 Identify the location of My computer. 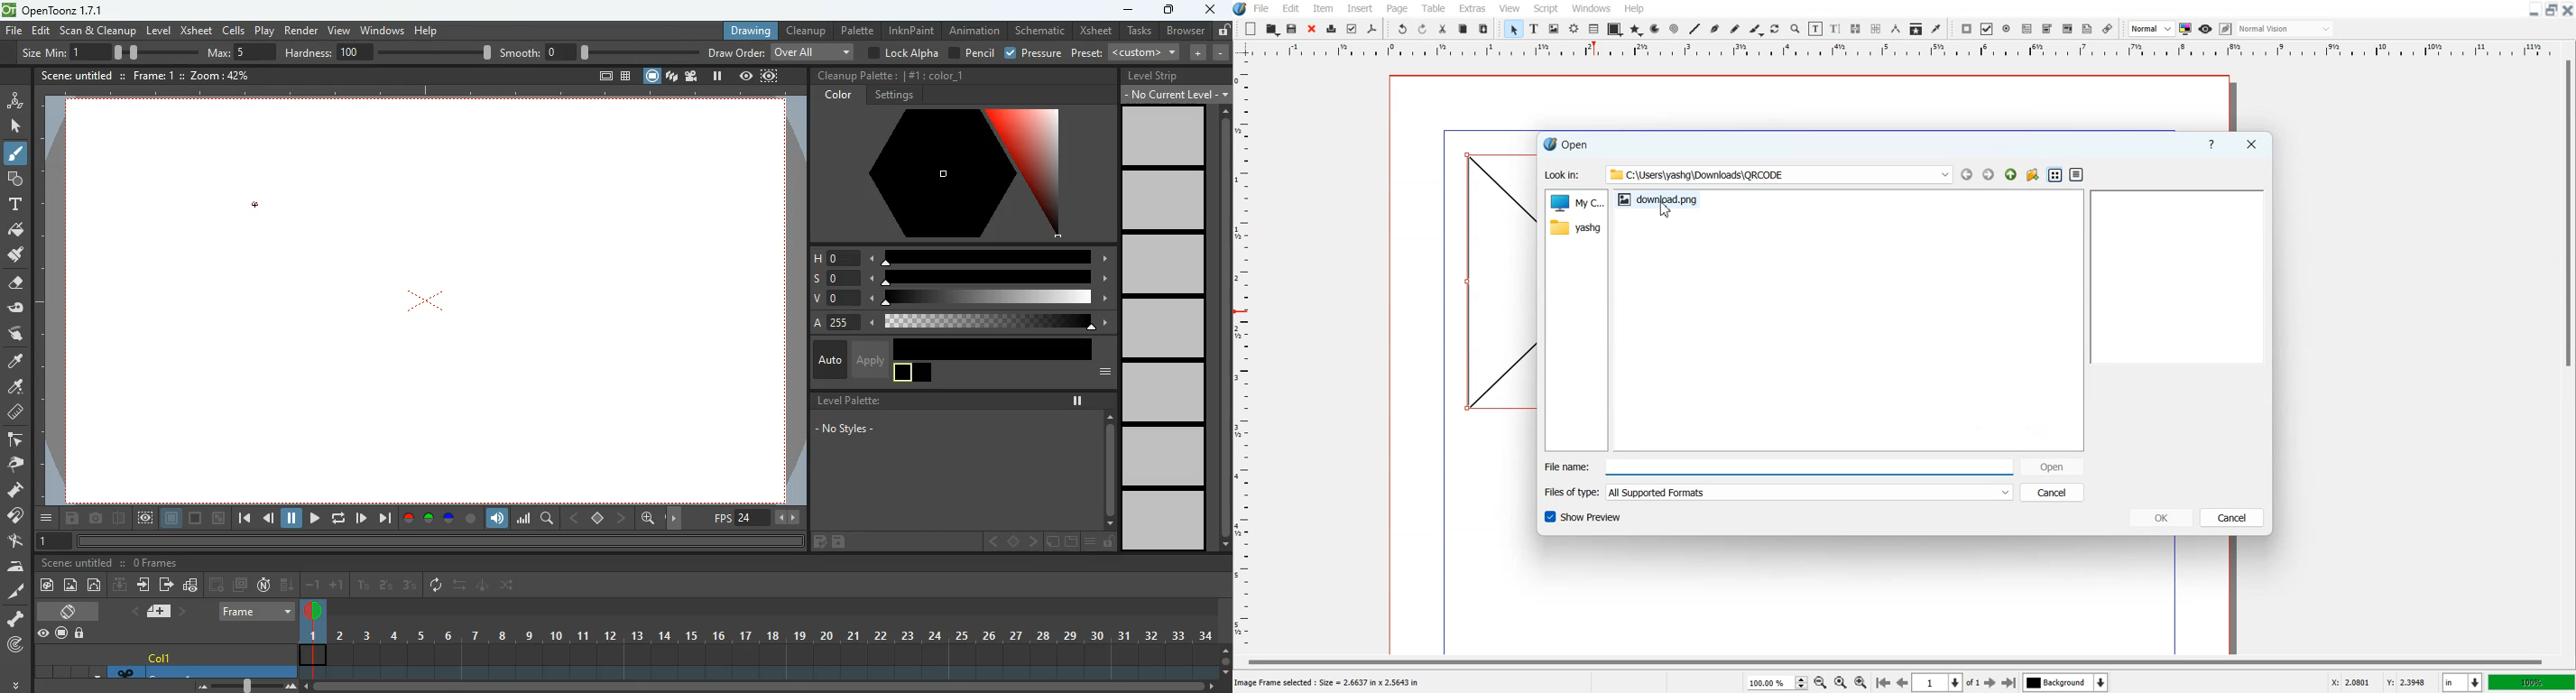
(1576, 201).